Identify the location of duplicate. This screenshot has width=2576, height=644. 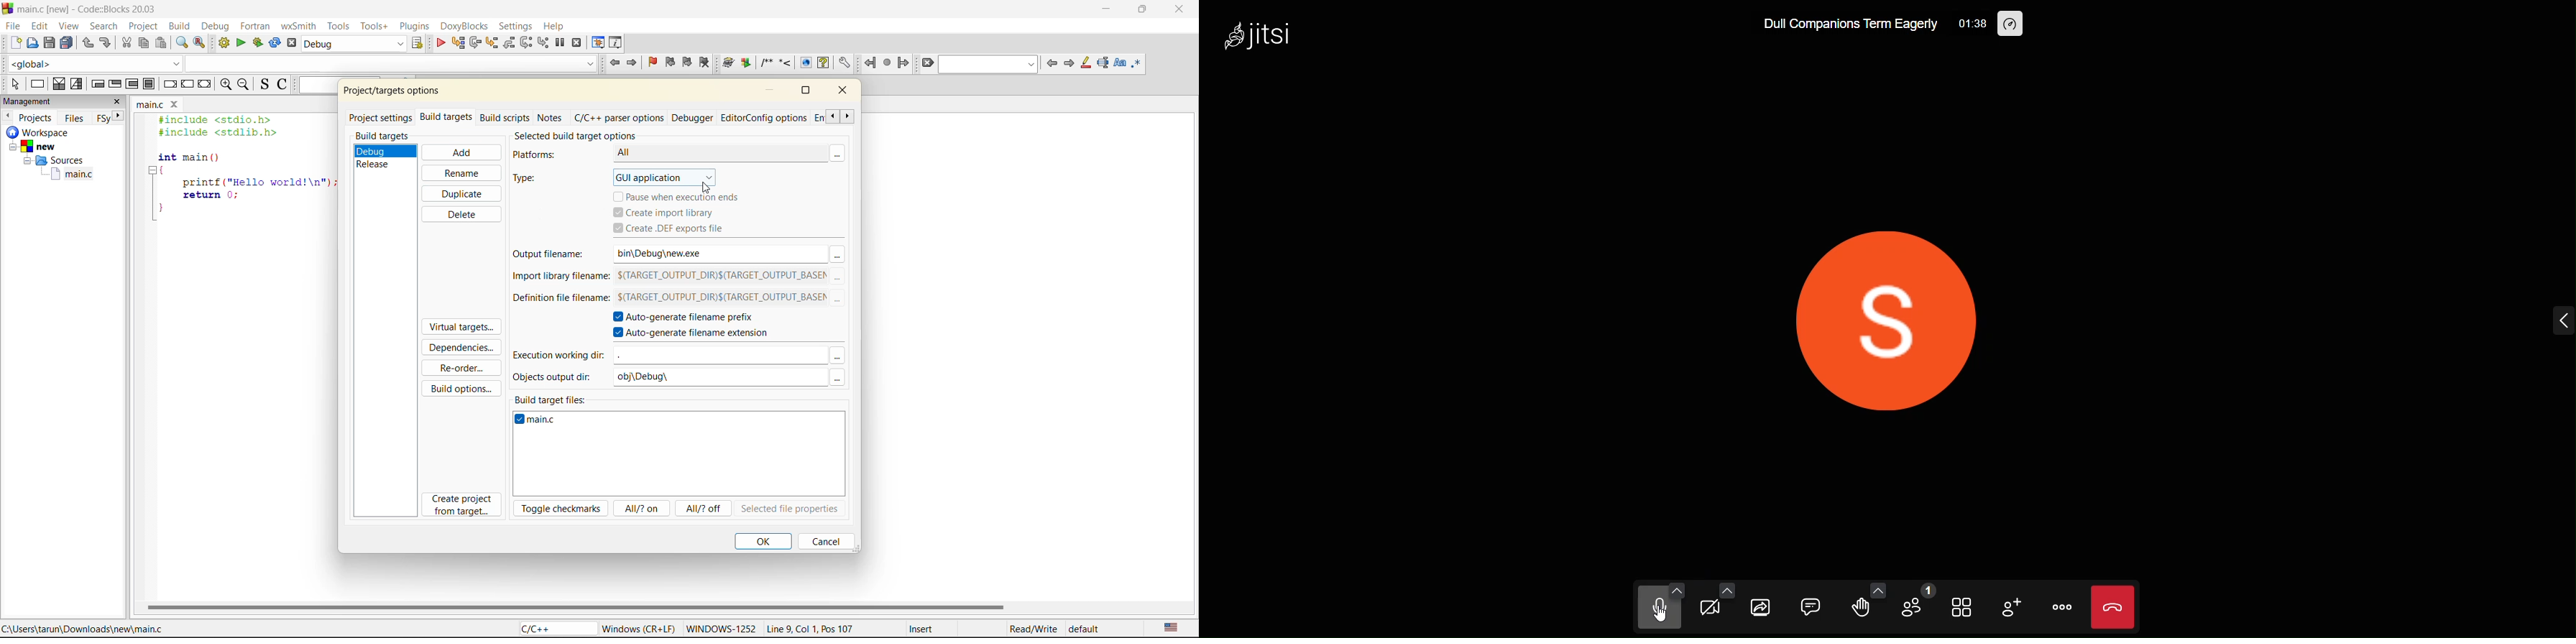
(463, 192).